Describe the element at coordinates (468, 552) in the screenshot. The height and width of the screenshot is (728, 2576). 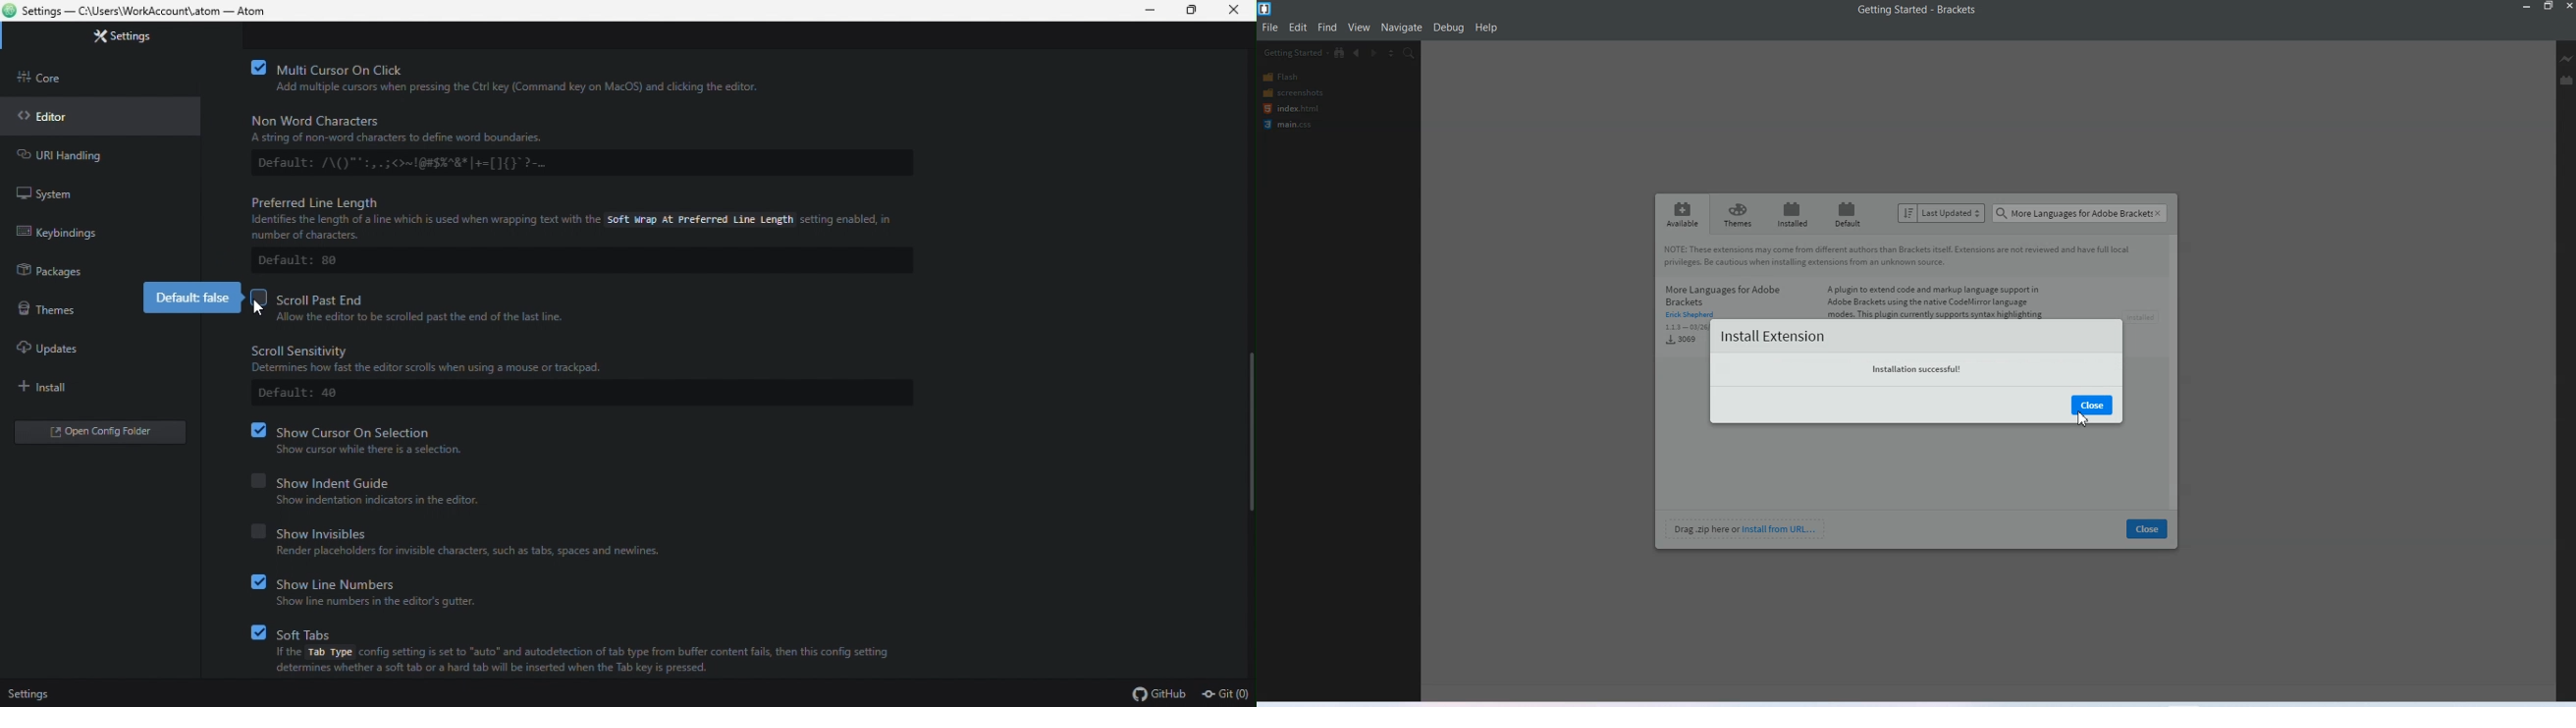
I see `Render placeholders for invisible characters, such as tbs, spaces and newlines.` at that location.